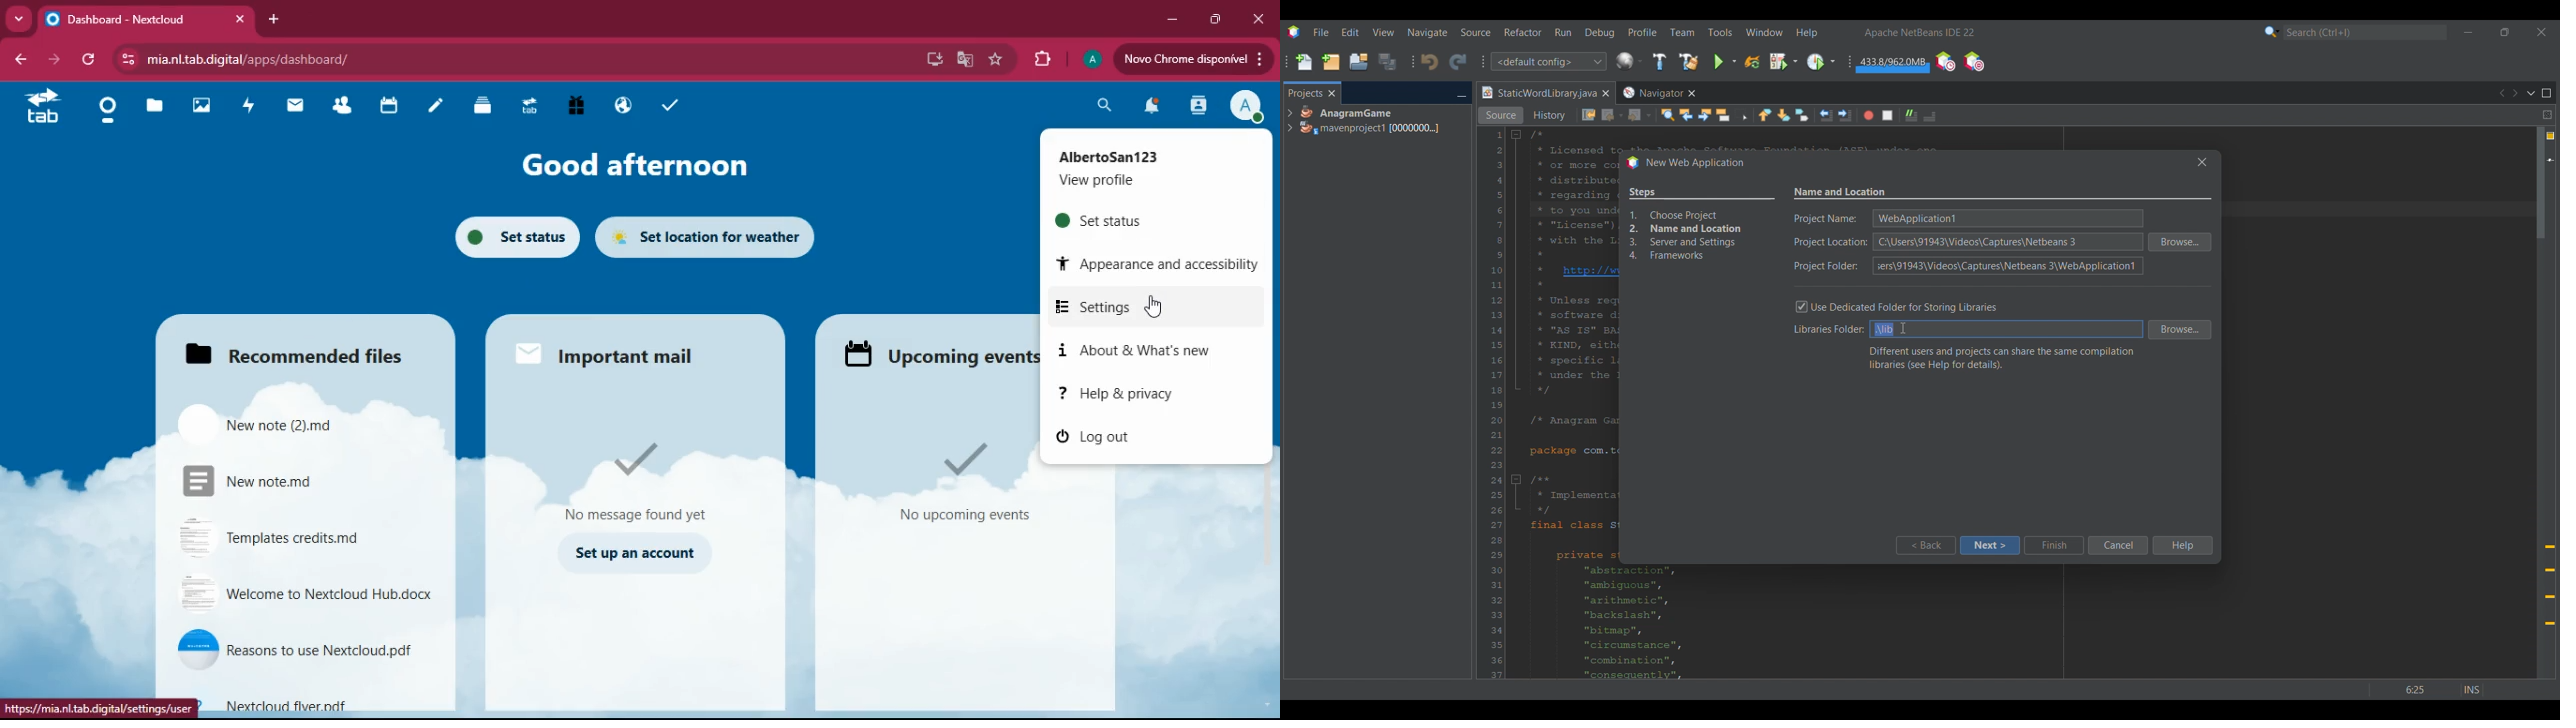  Describe the element at coordinates (18, 21) in the screenshot. I see `more` at that location.